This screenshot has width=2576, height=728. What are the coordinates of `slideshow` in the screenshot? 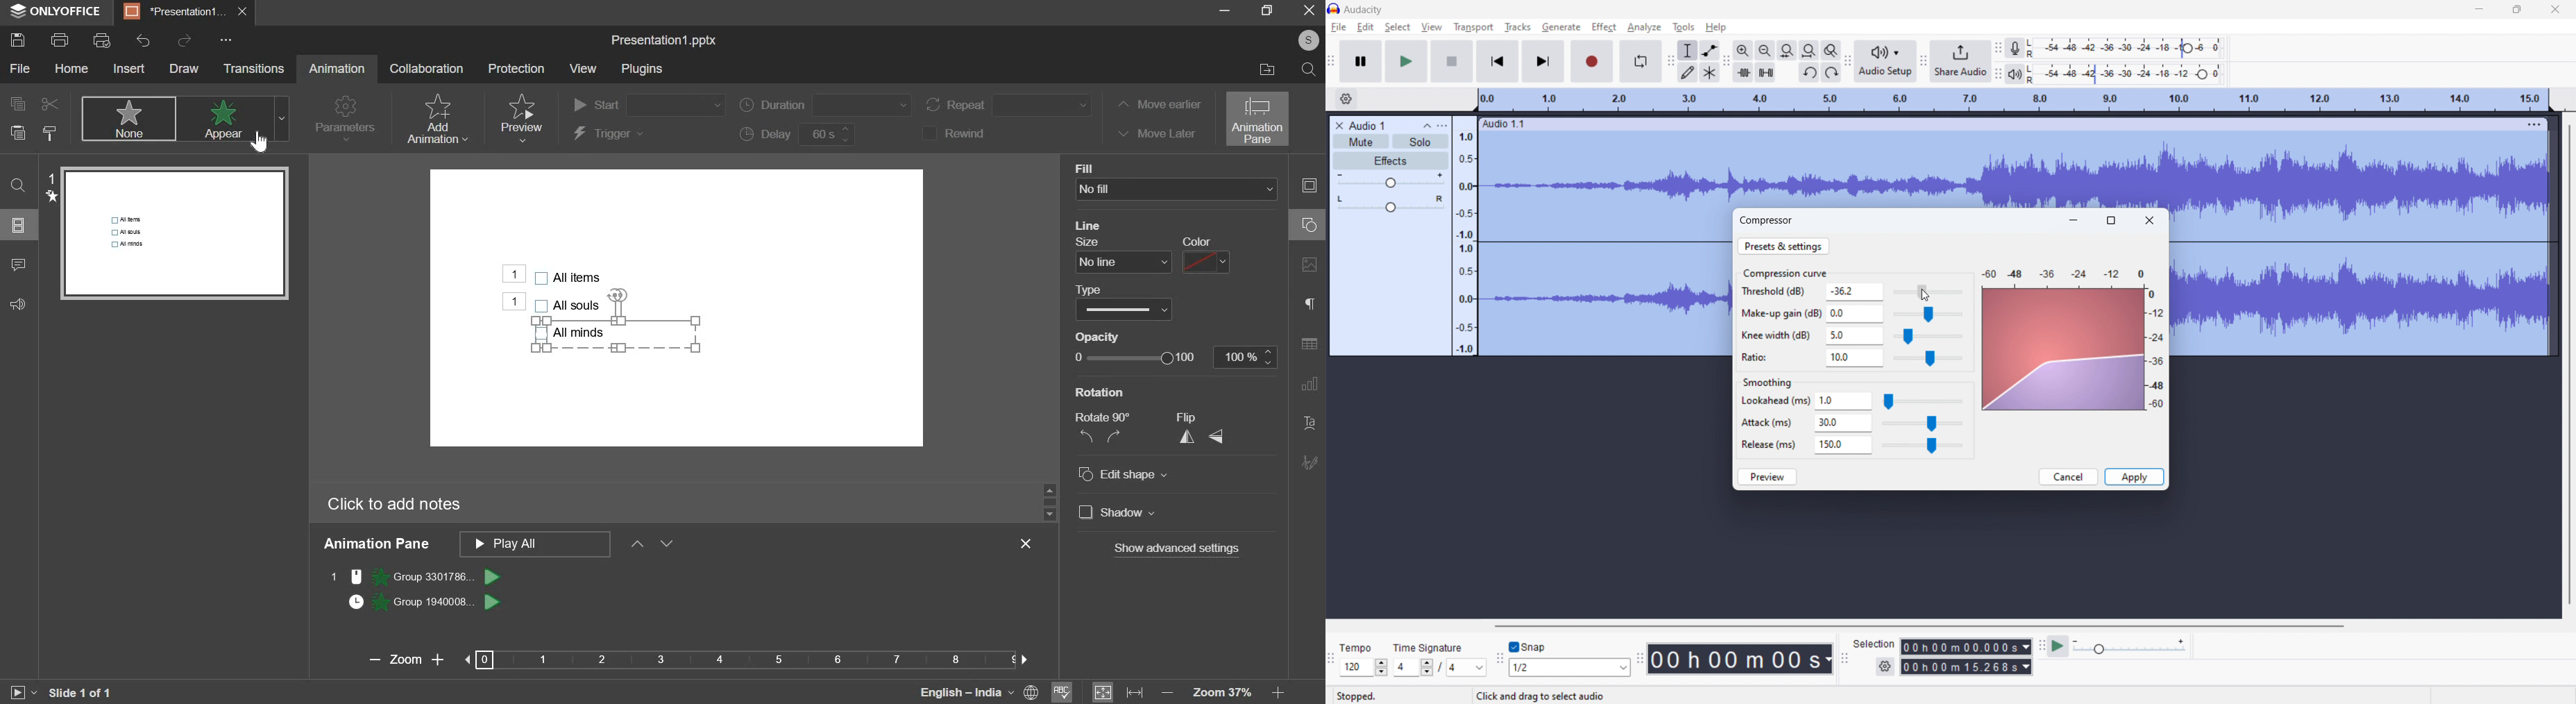 It's located at (22, 691).